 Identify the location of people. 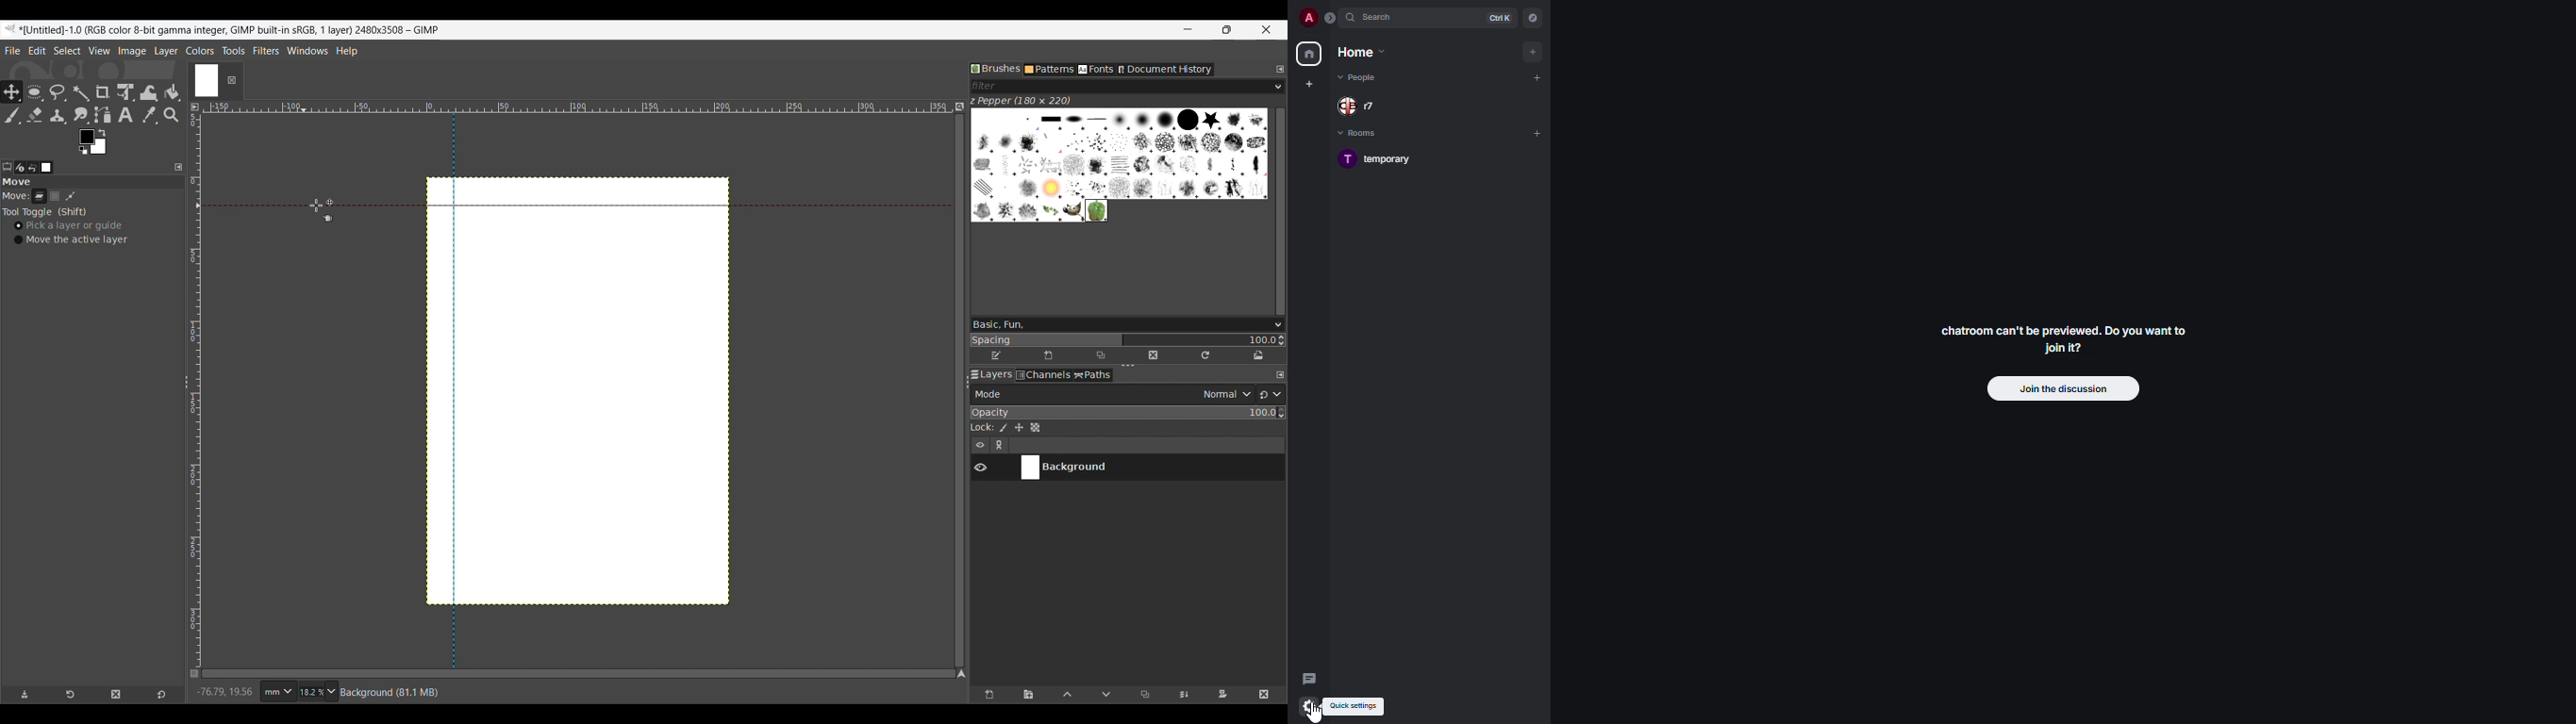
(1363, 107).